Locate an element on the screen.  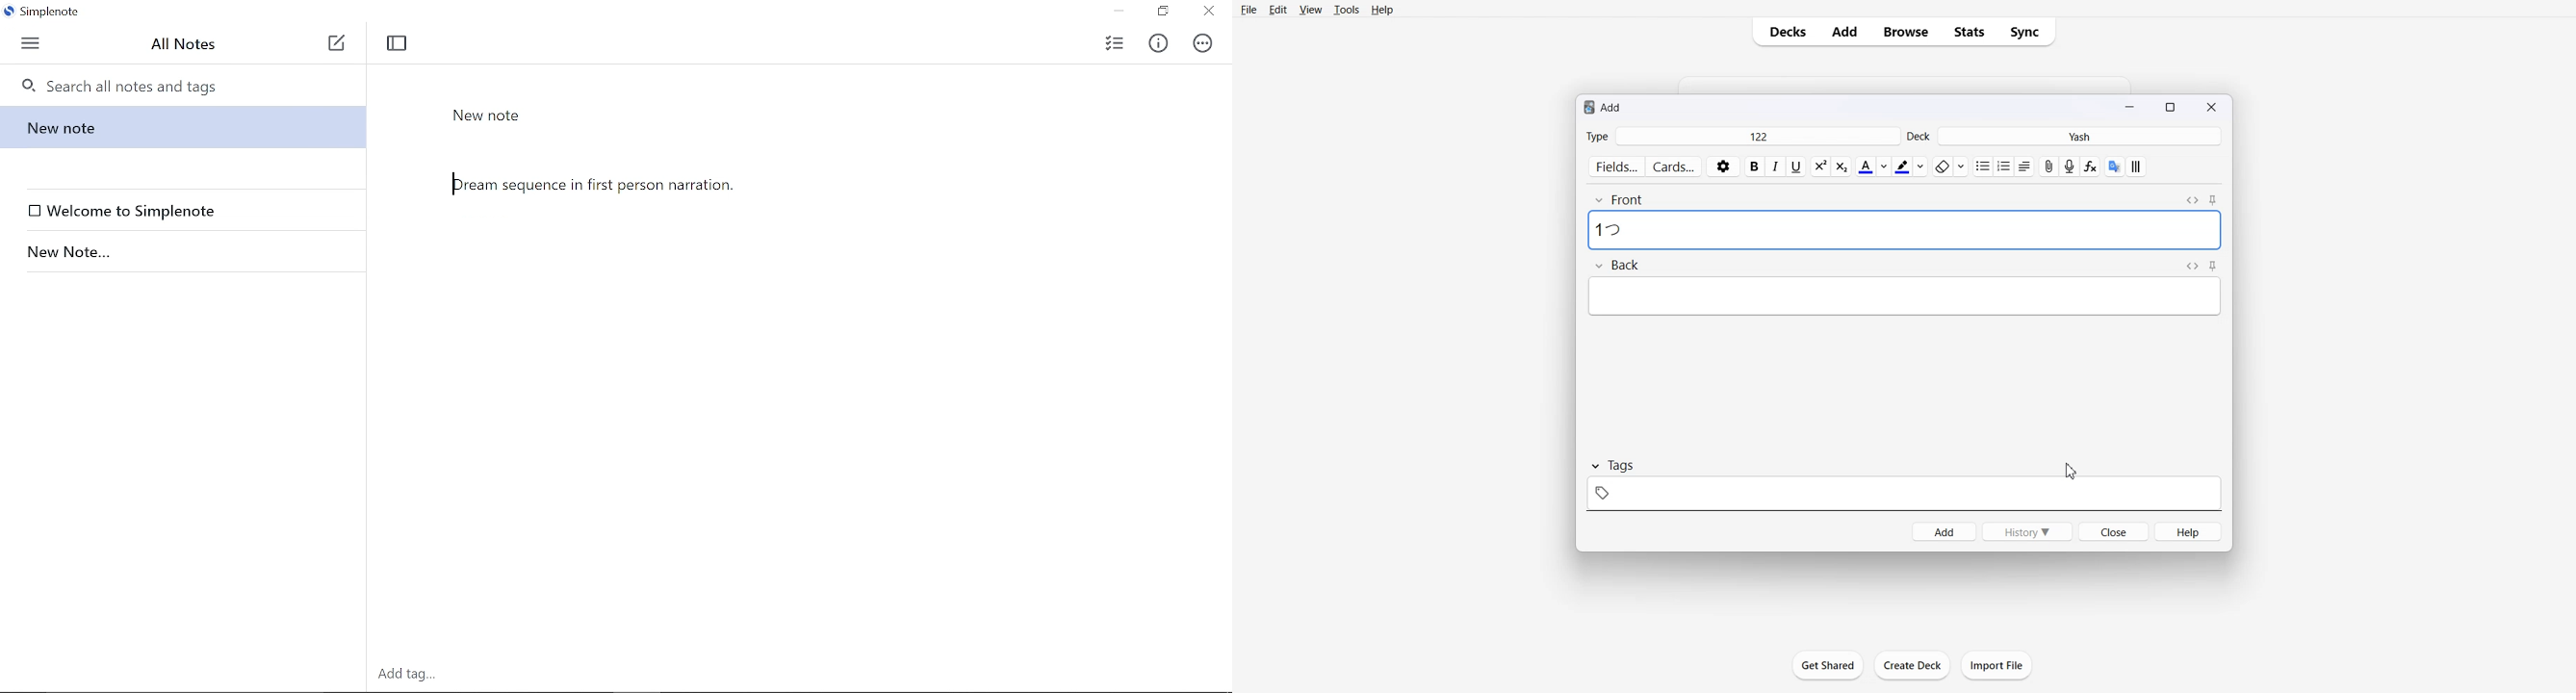
Actions is located at coordinates (1203, 43).